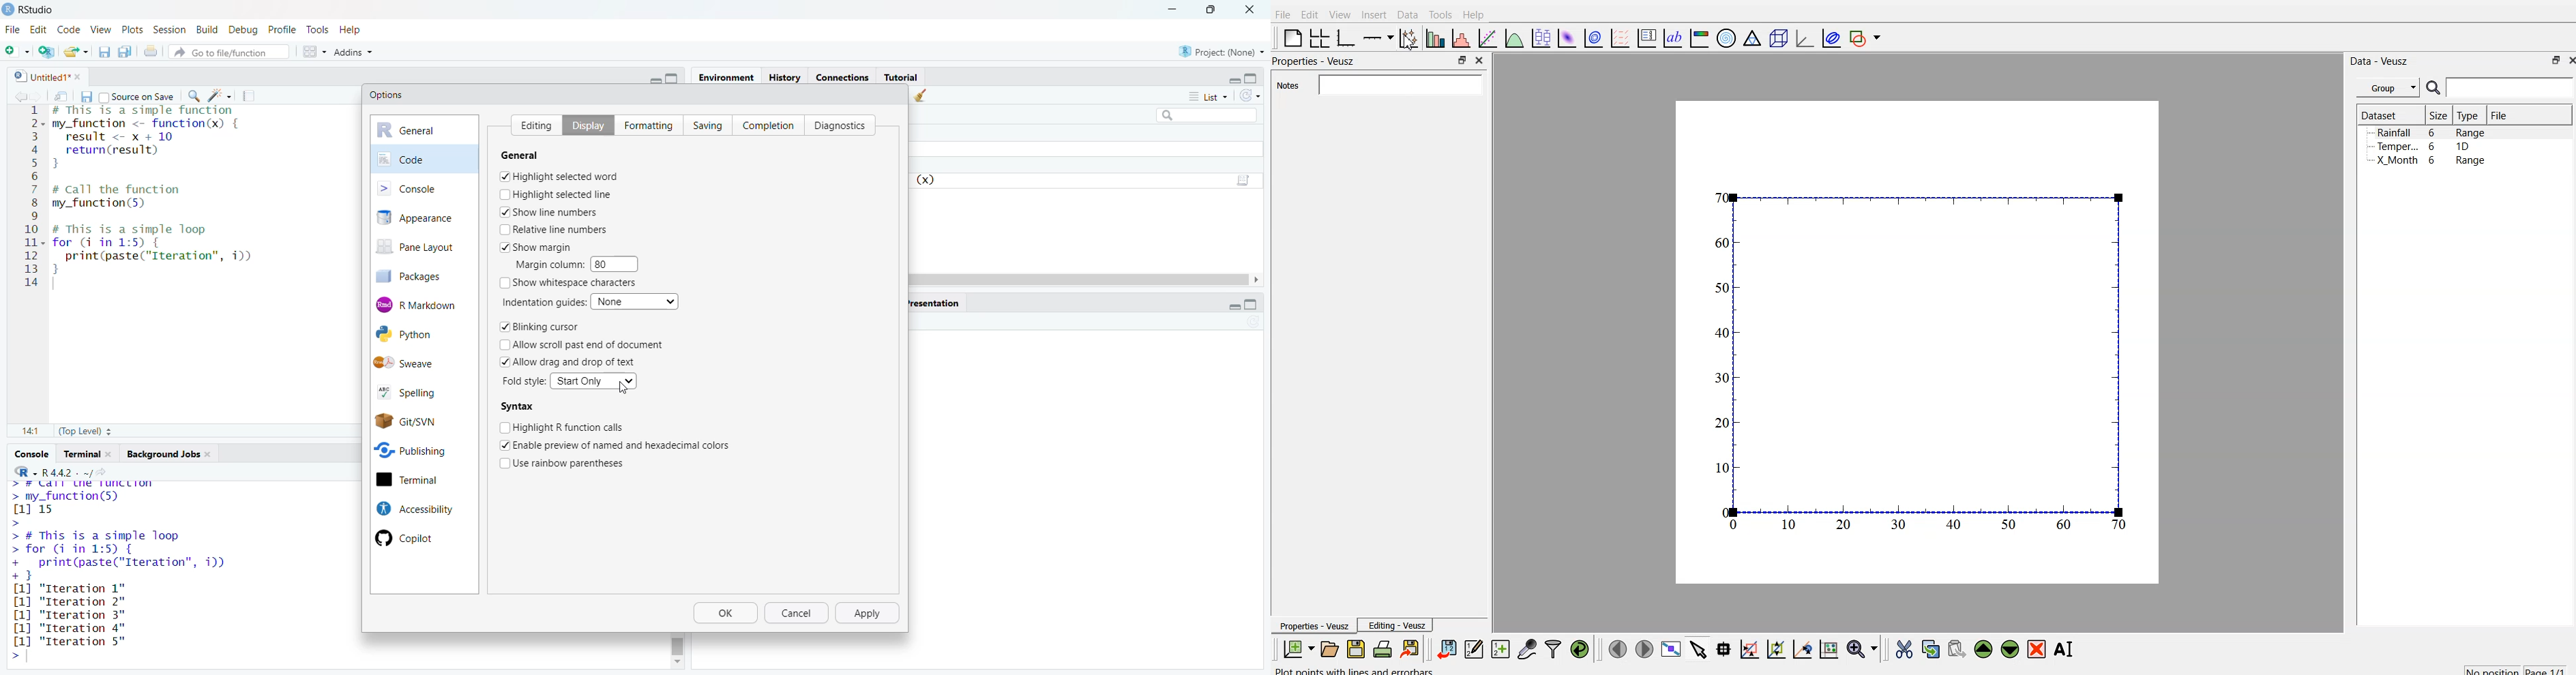 The height and width of the screenshot is (700, 2576). What do you see at coordinates (313, 50) in the screenshot?
I see `workspace panes` at bounding box center [313, 50].